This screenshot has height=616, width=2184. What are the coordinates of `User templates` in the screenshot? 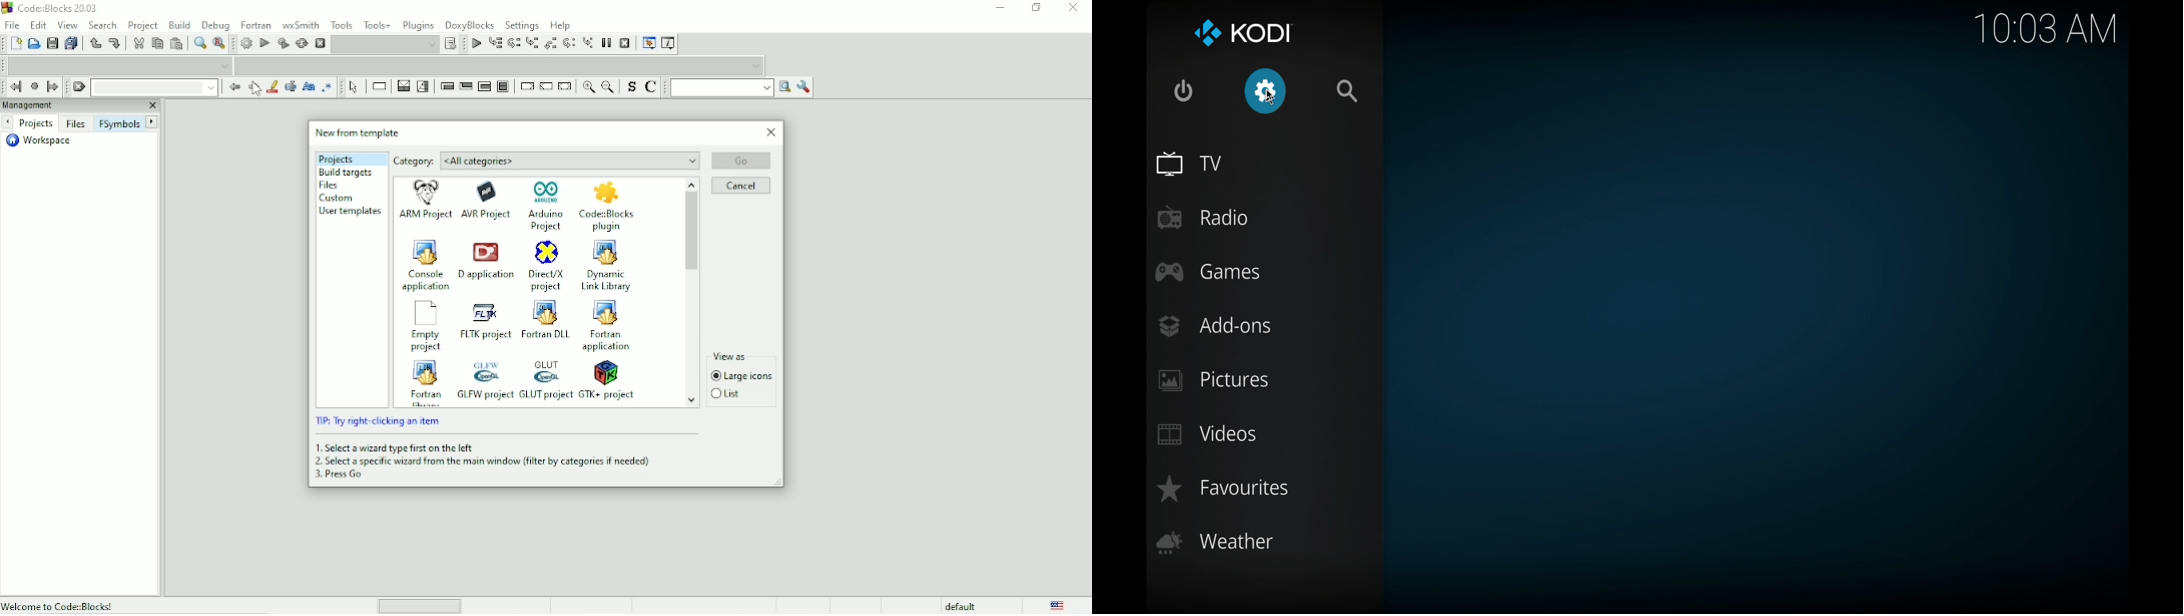 It's located at (351, 212).